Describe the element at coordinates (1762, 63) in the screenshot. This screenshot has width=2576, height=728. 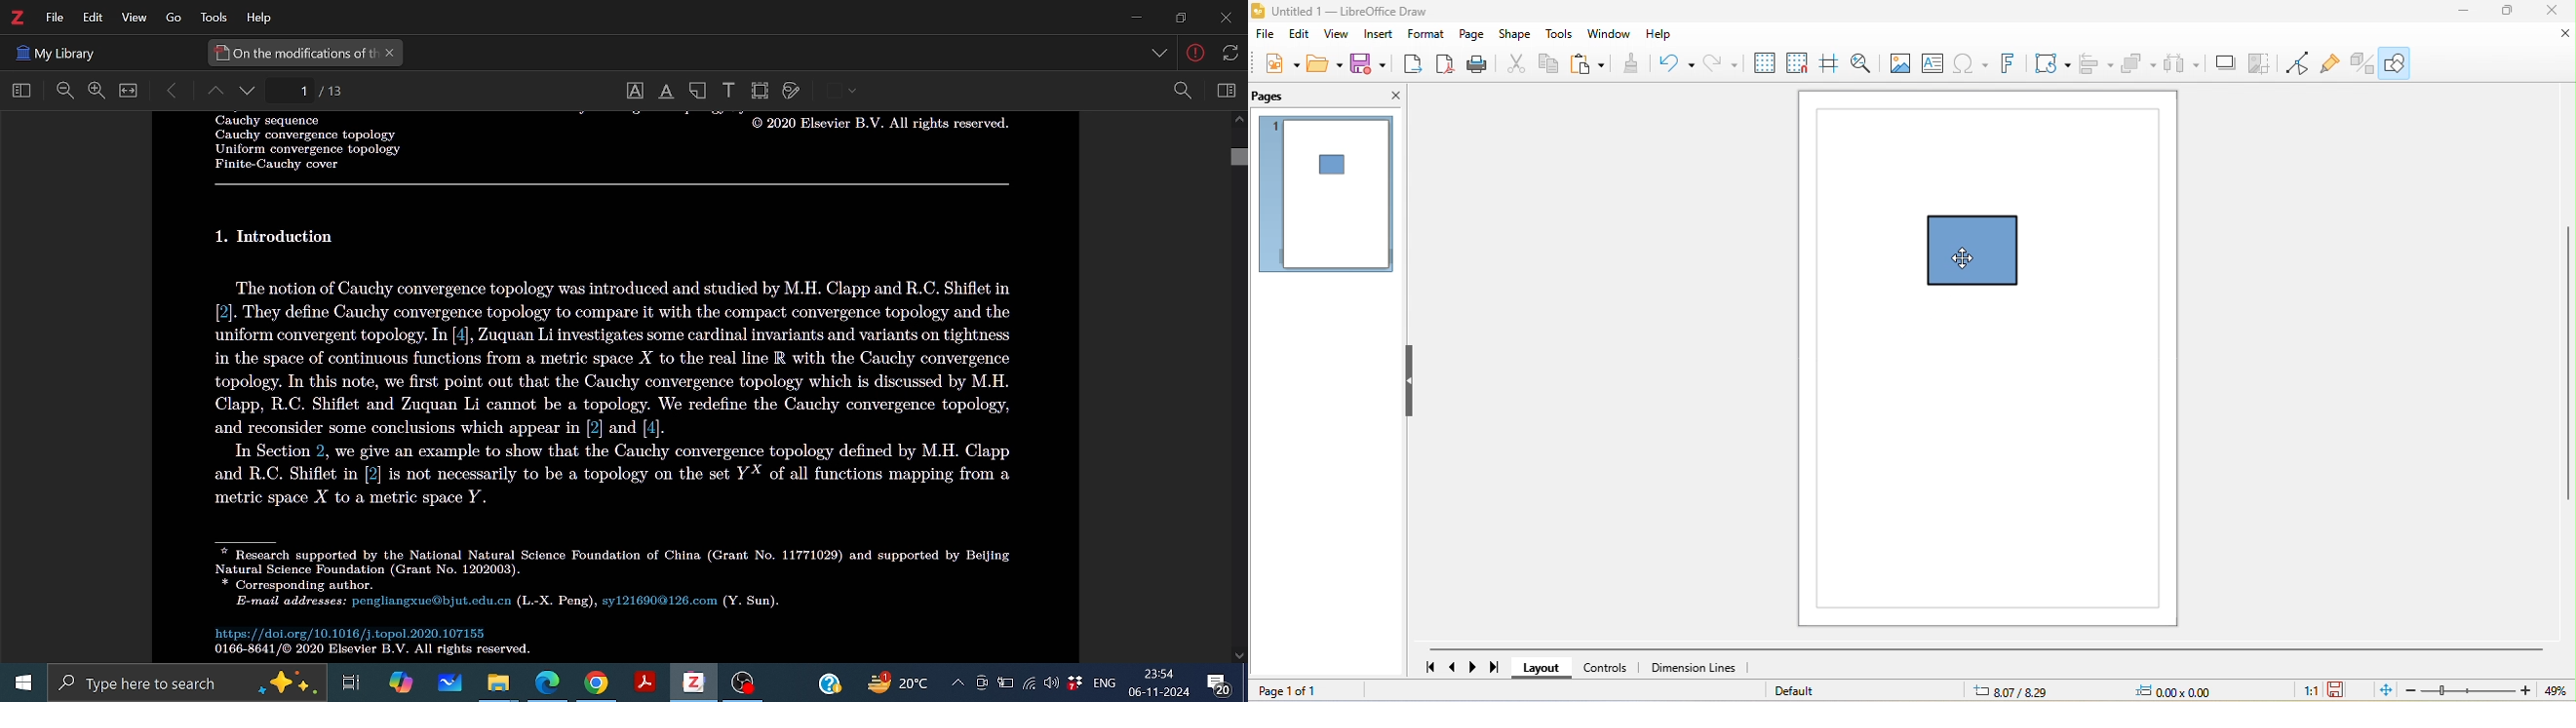
I see `display grid` at that location.